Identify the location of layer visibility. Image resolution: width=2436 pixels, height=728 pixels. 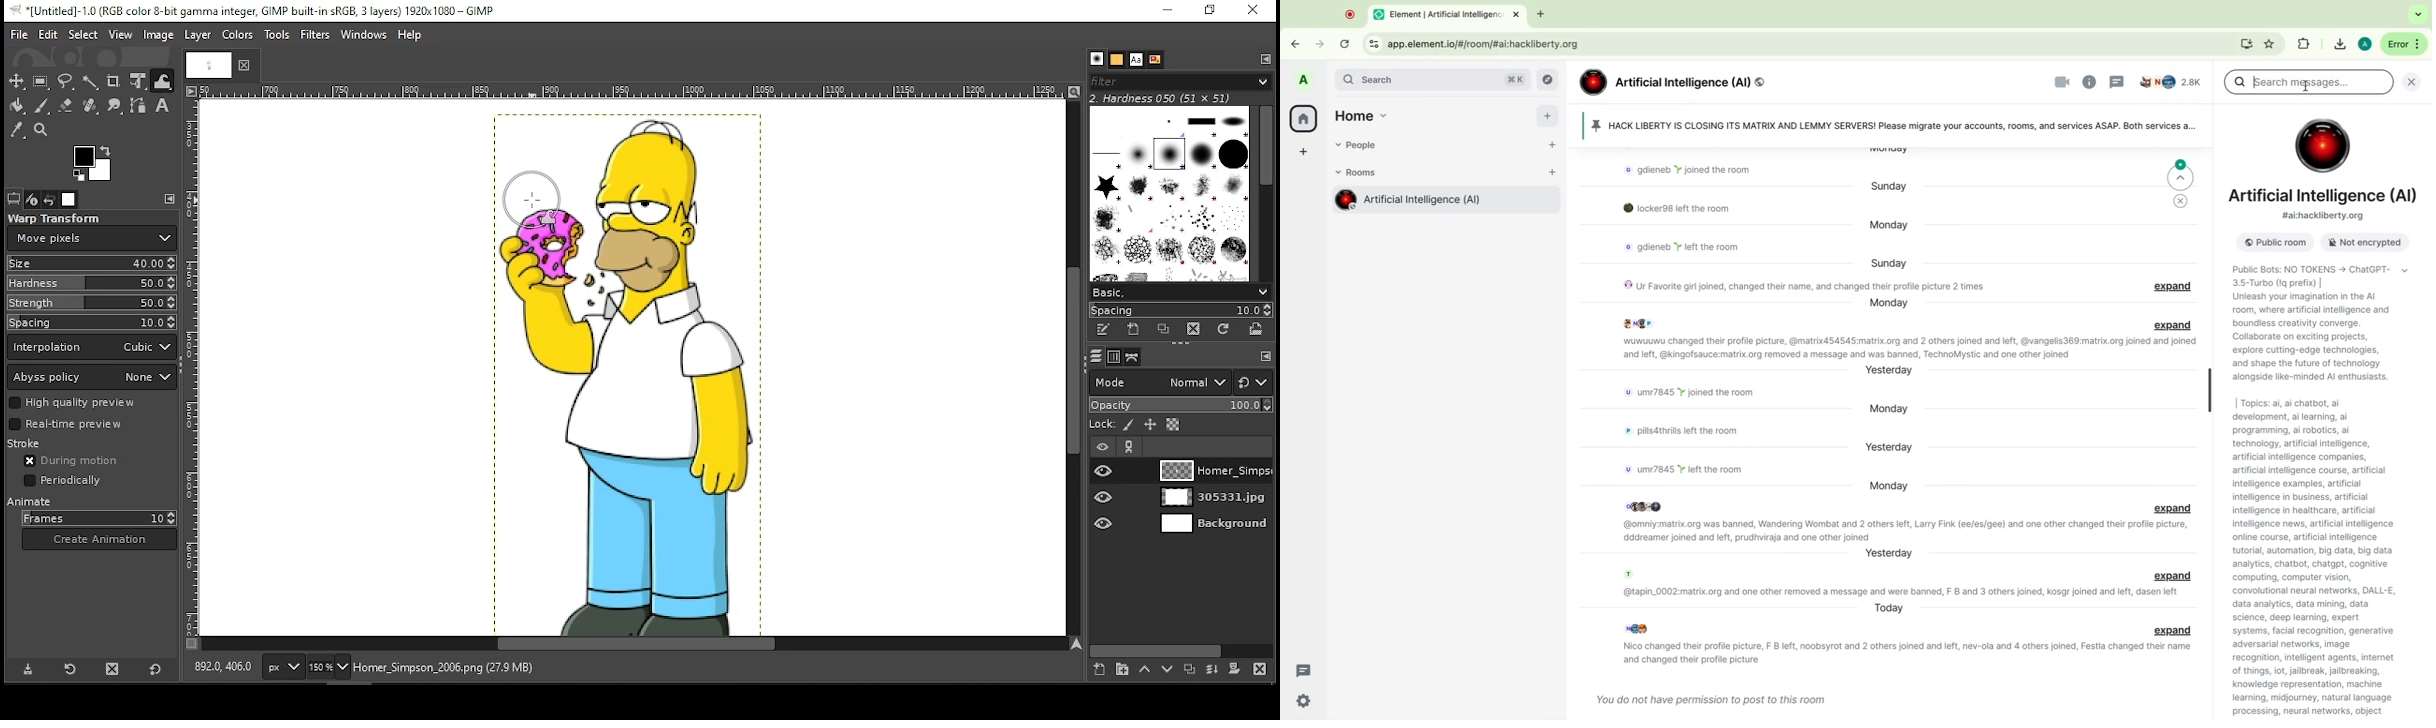
(1101, 446).